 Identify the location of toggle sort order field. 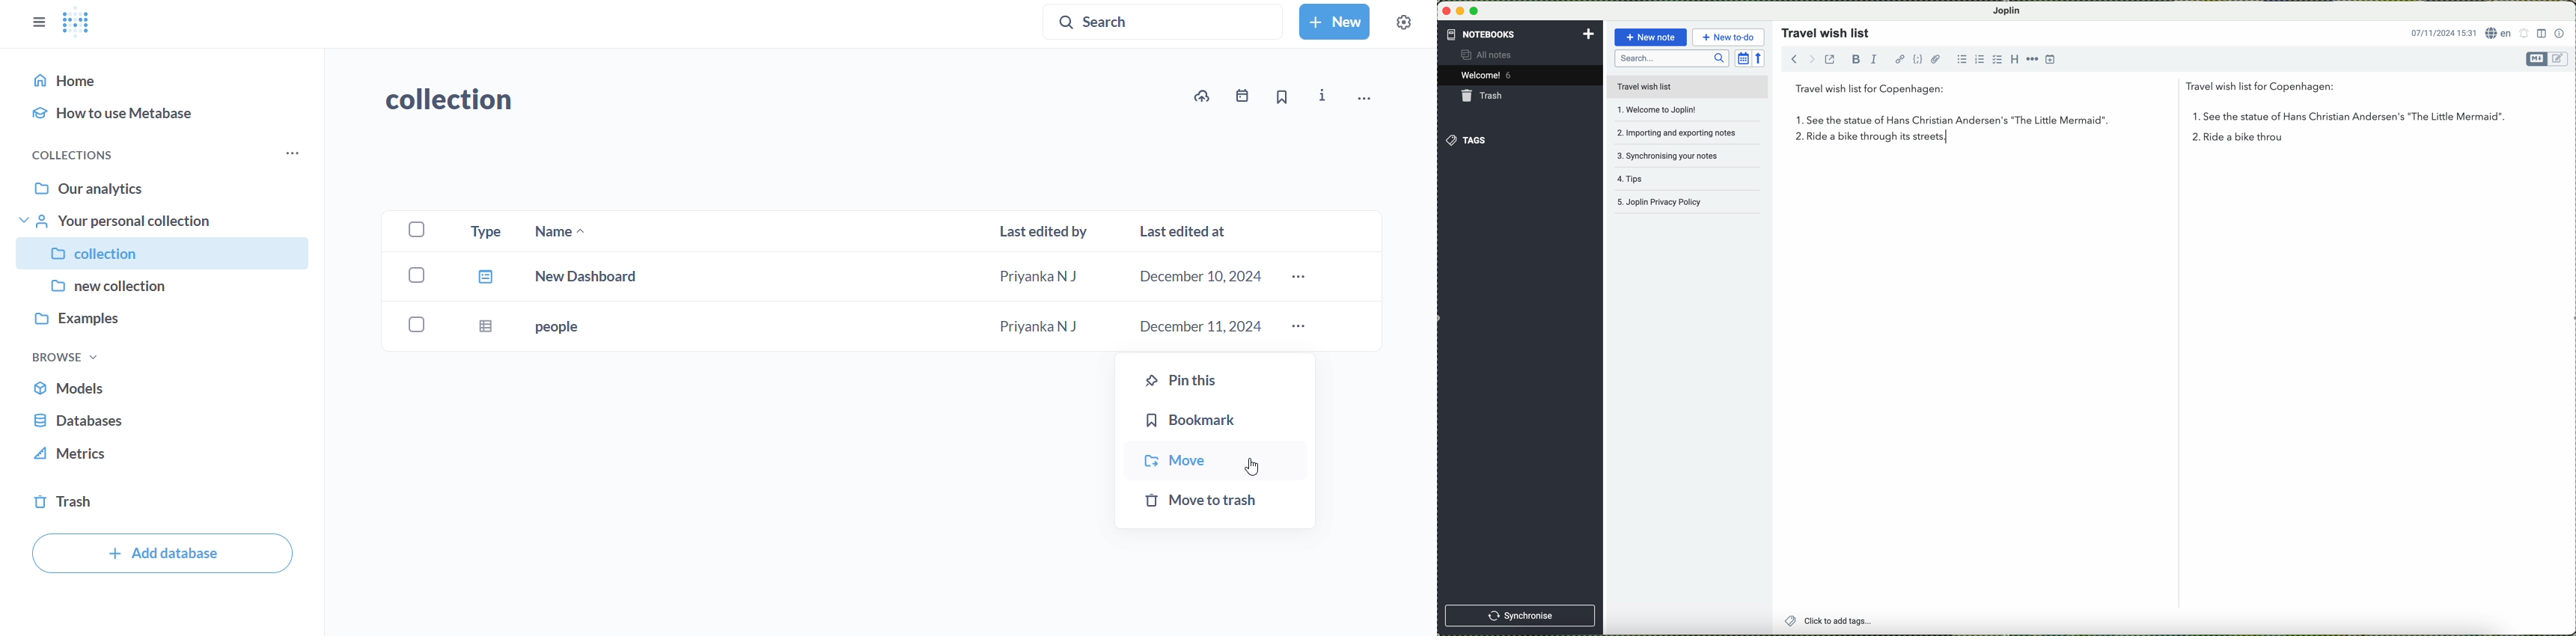
(1742, 58).